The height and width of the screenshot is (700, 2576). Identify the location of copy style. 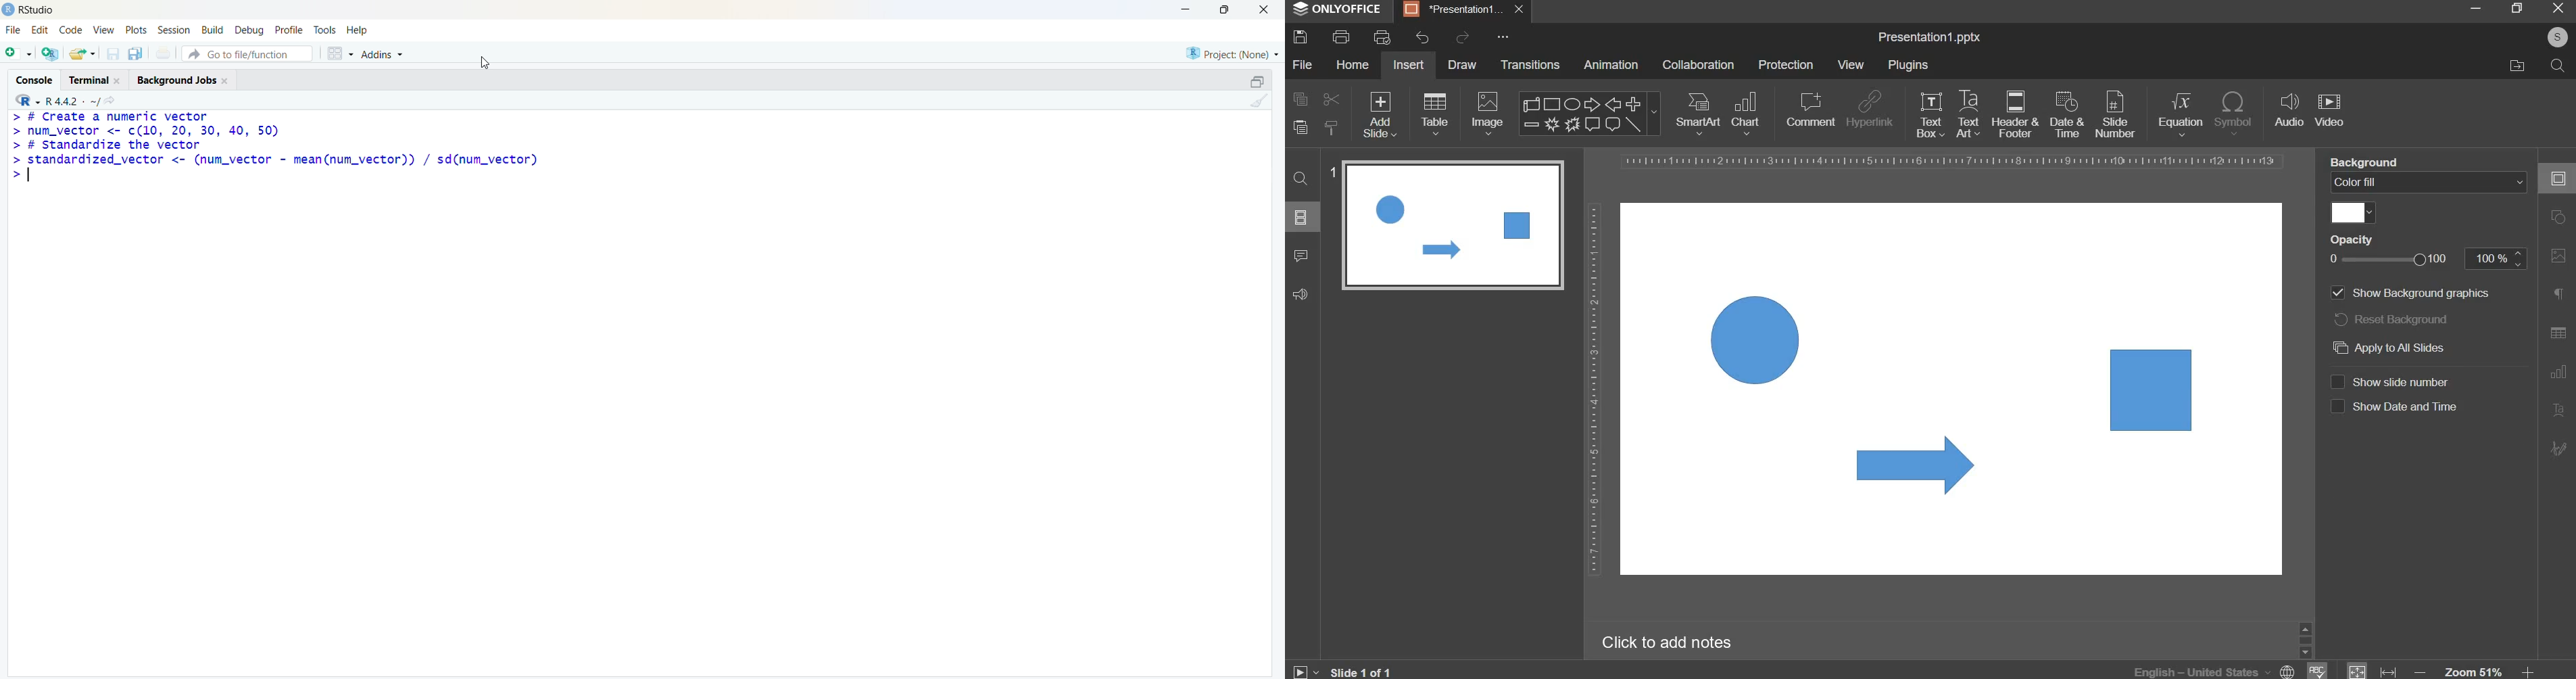
(1332, 128).